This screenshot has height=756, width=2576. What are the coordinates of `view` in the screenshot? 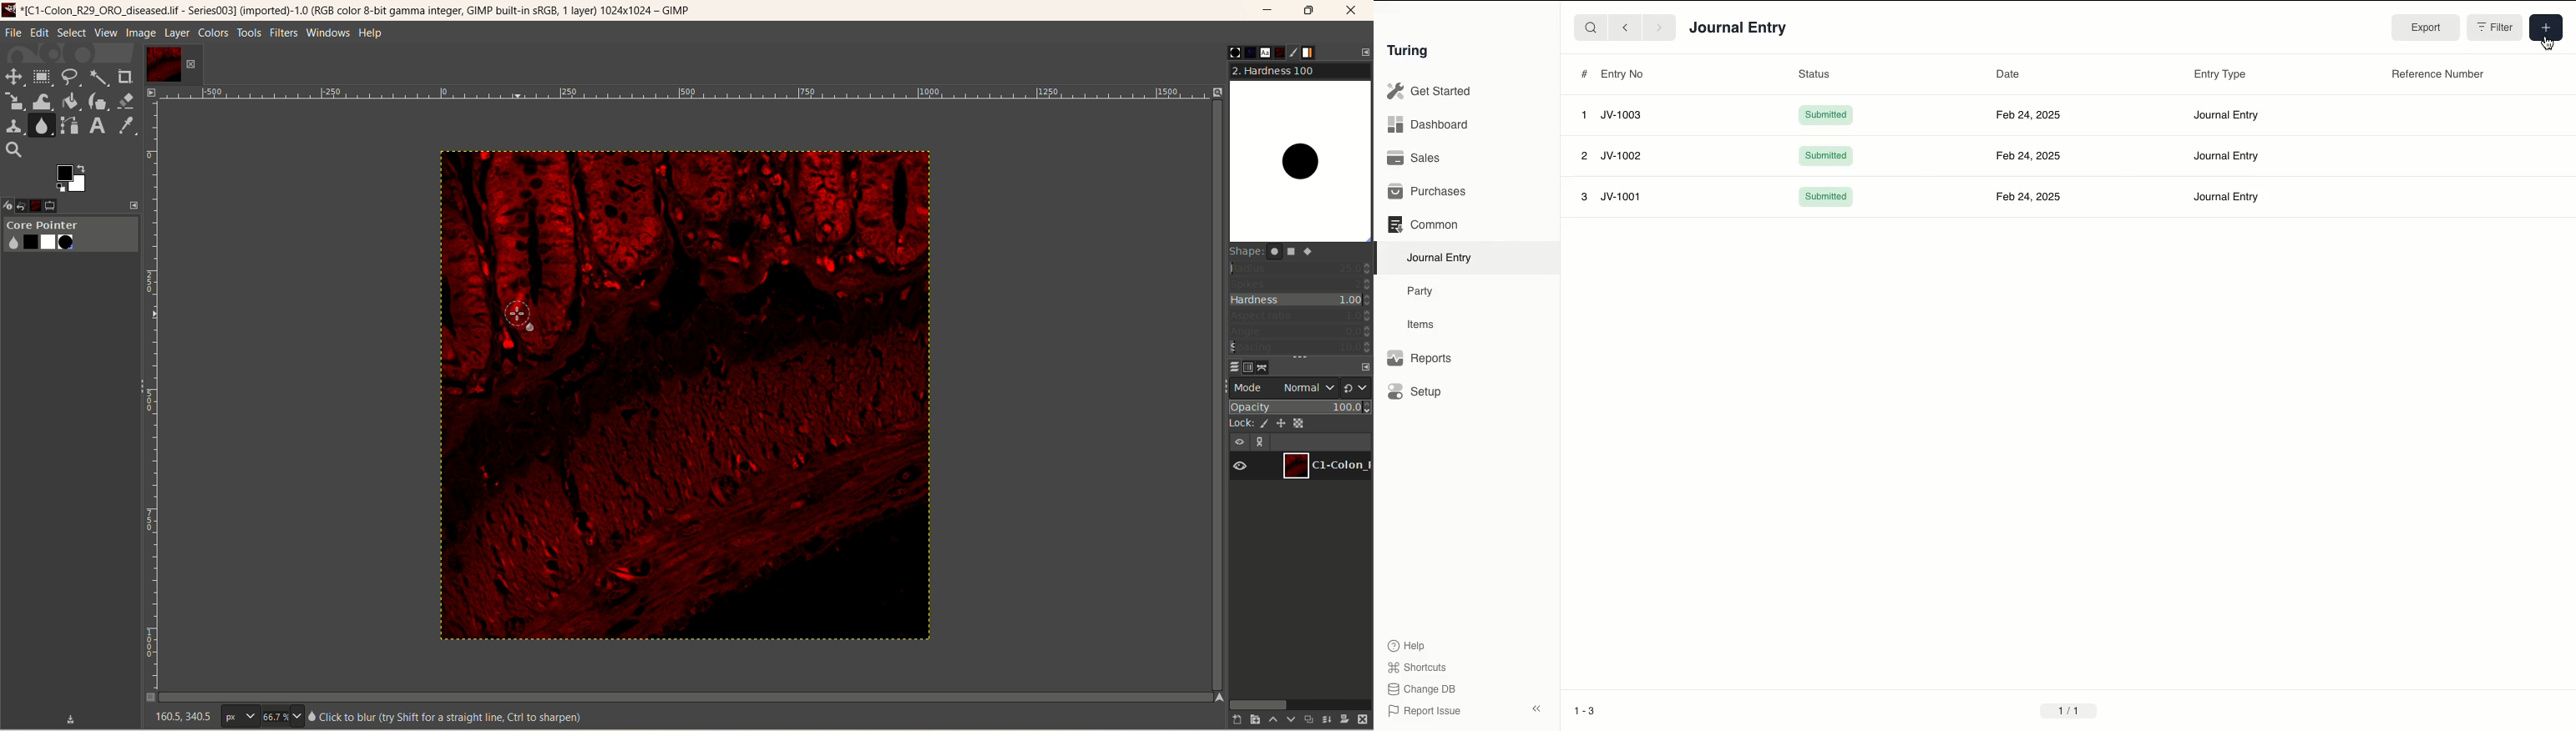 It's located at (105, 33).